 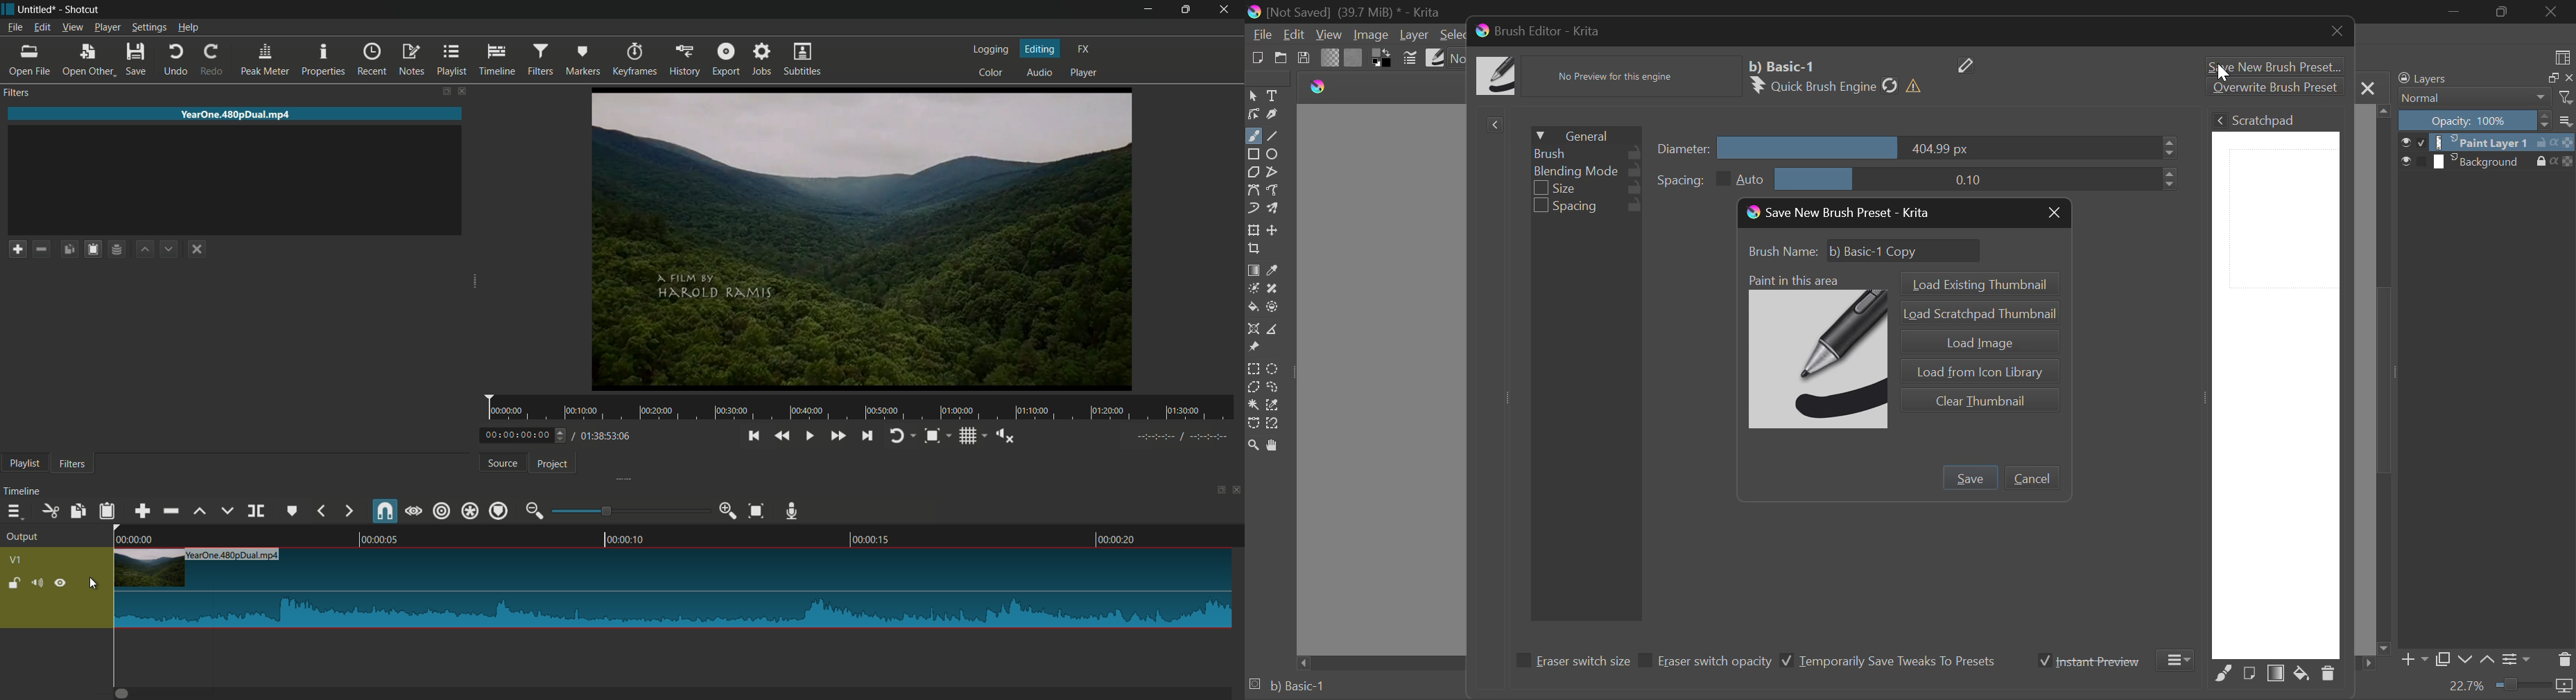 What do you see at coordinates (320, 509) in the screenshot?
I see `backward` at bounding box center [320, 509].